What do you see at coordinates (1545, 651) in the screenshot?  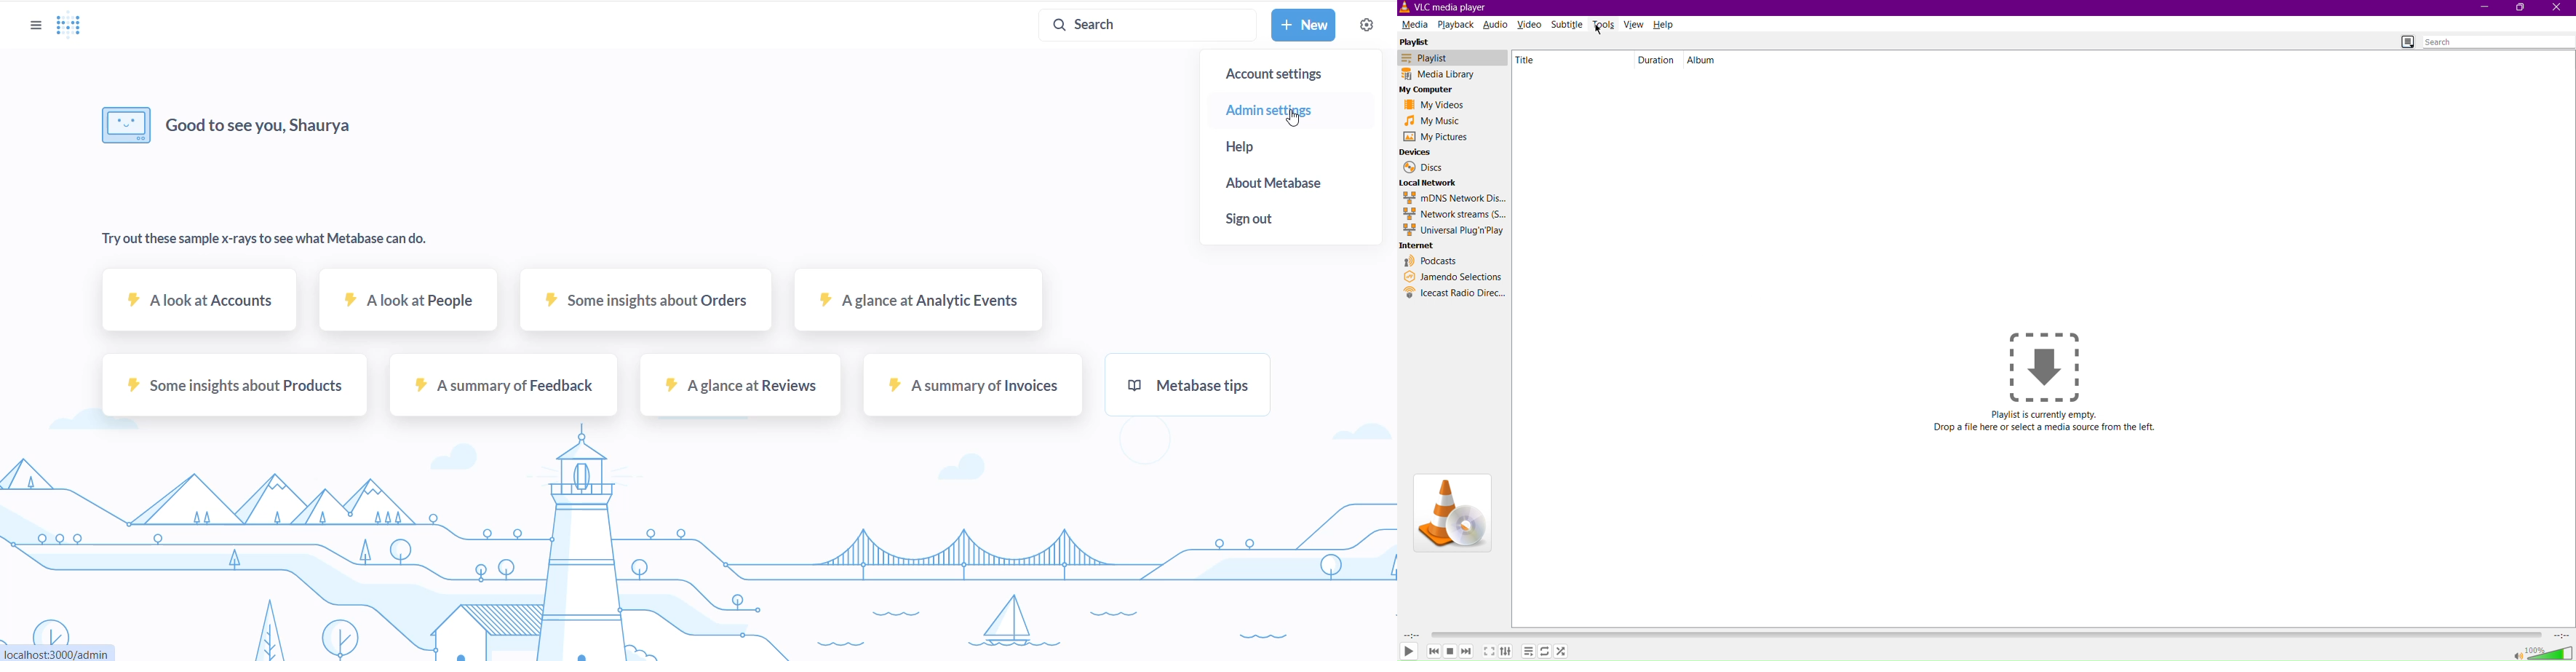 I see `Repeat` at bounding box center [1545, 651].